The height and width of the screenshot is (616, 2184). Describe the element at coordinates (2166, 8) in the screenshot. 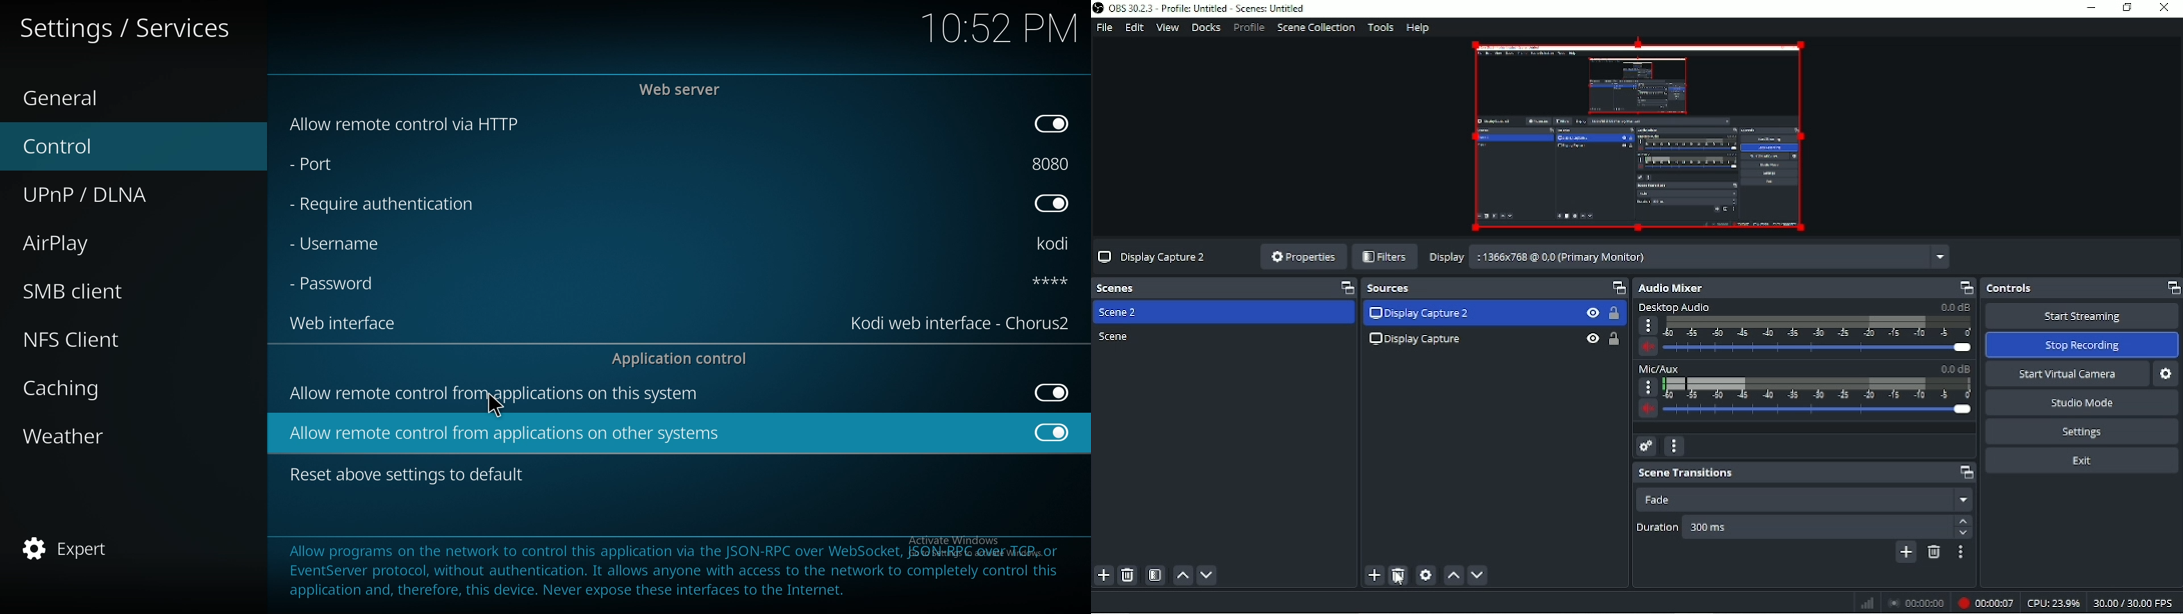

I see `Close` at that location.